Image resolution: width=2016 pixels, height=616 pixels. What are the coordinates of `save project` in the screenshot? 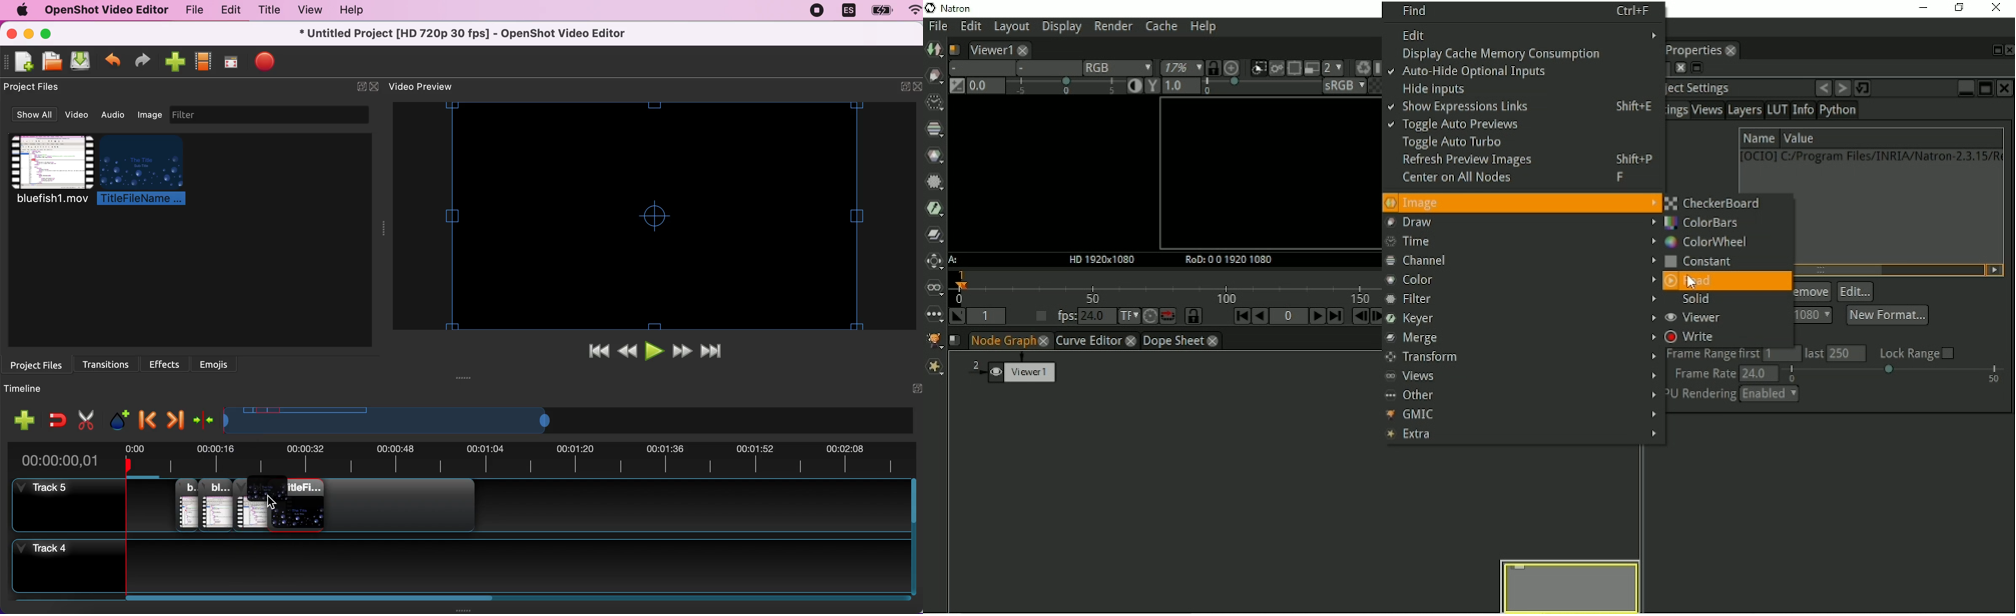 It's located at (79, 62).